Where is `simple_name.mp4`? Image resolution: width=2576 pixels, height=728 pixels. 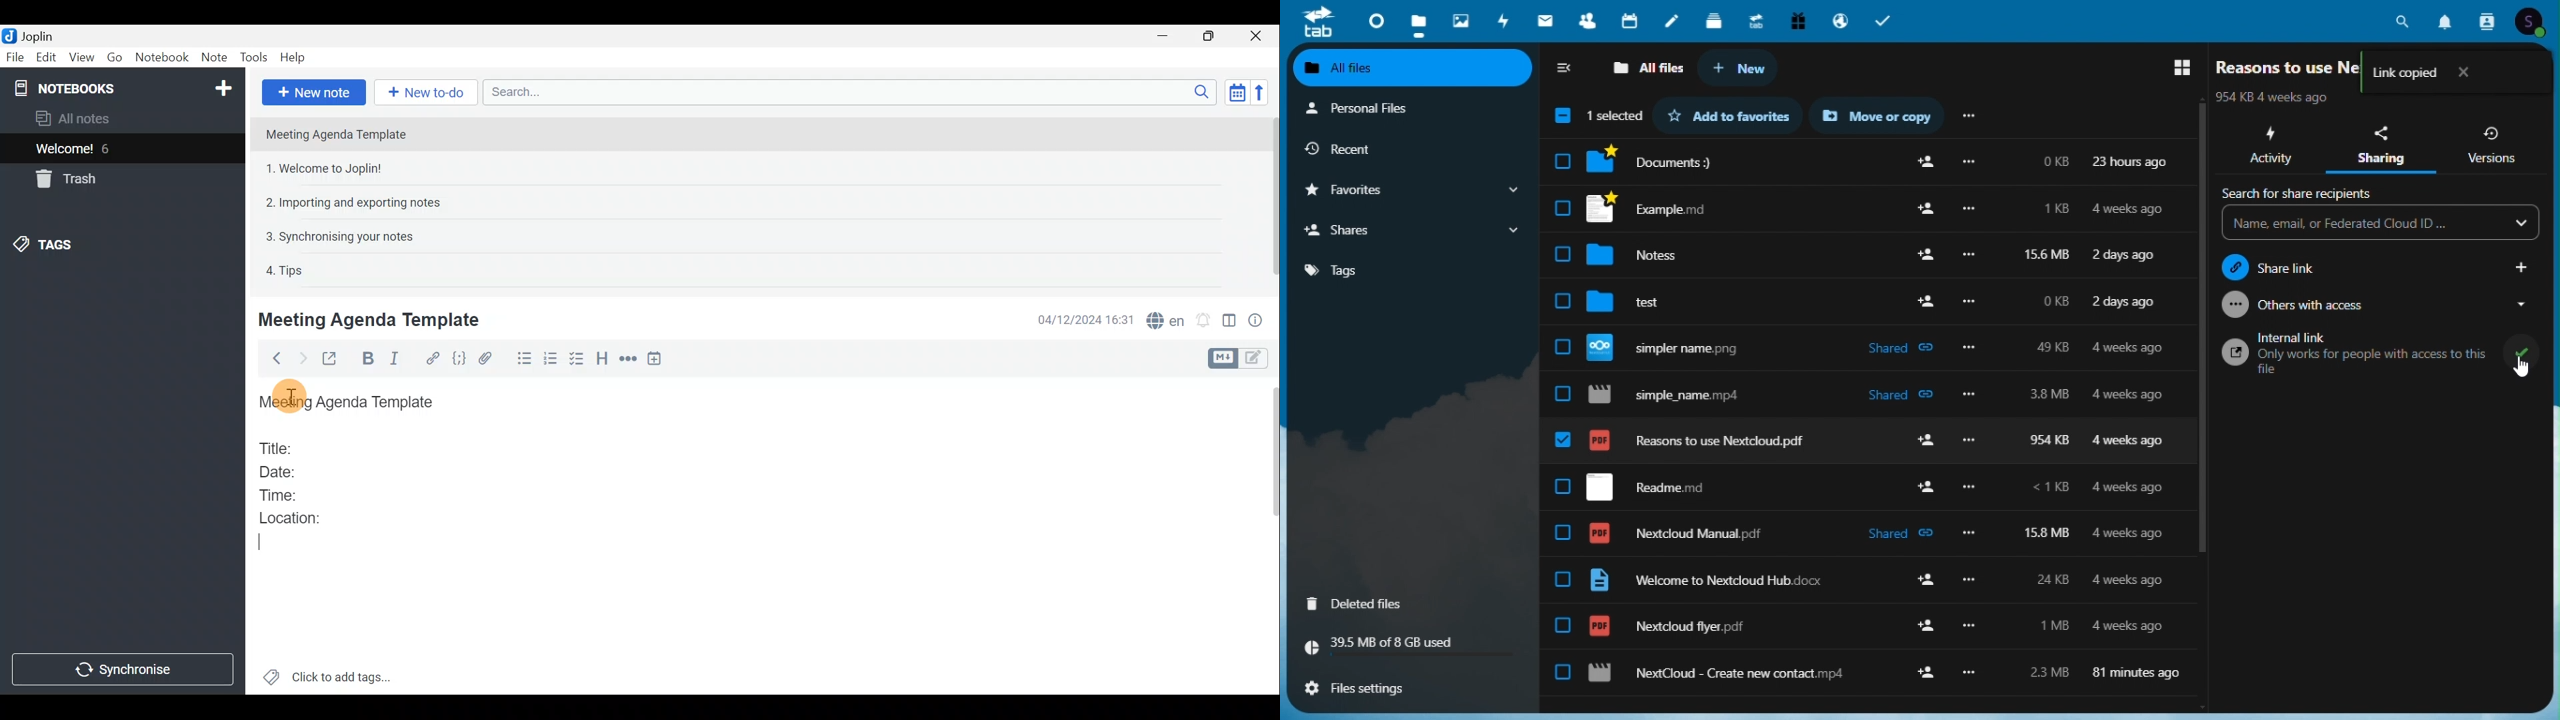
simple_name.mp4 is located at coordinates (1672, 395).